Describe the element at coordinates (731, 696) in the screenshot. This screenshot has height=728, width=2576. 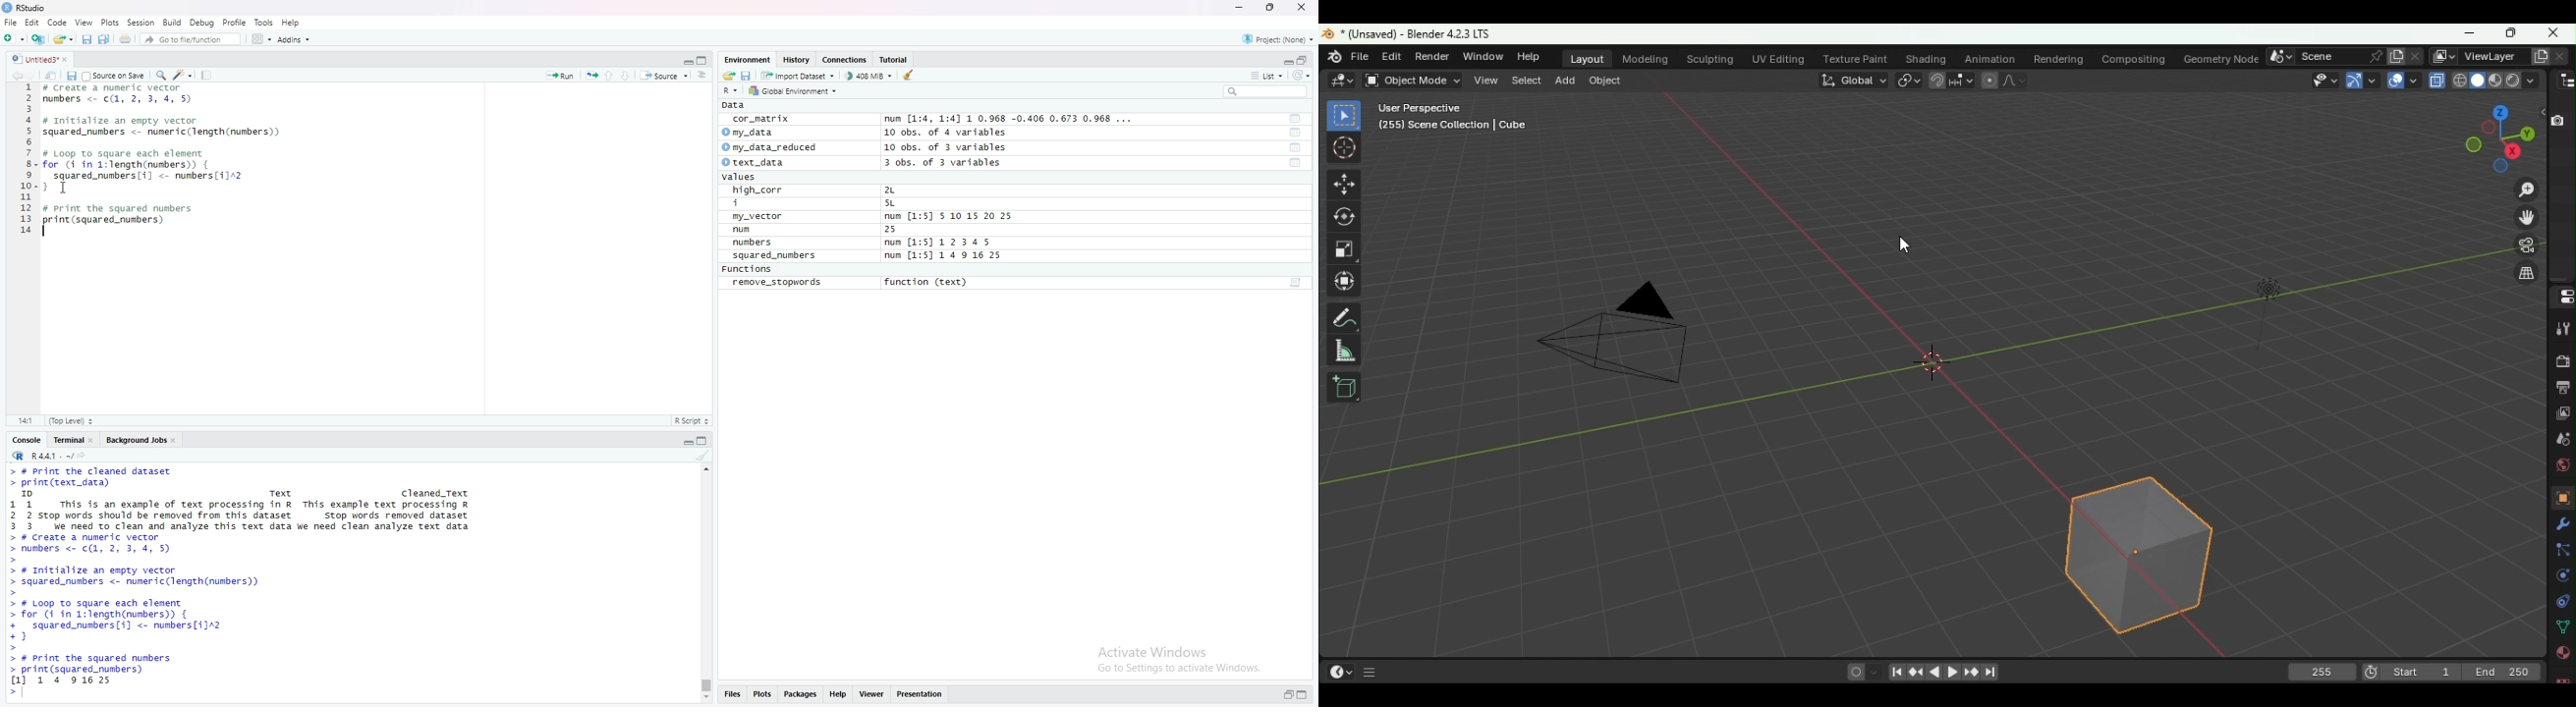
I see `Files` at that location.